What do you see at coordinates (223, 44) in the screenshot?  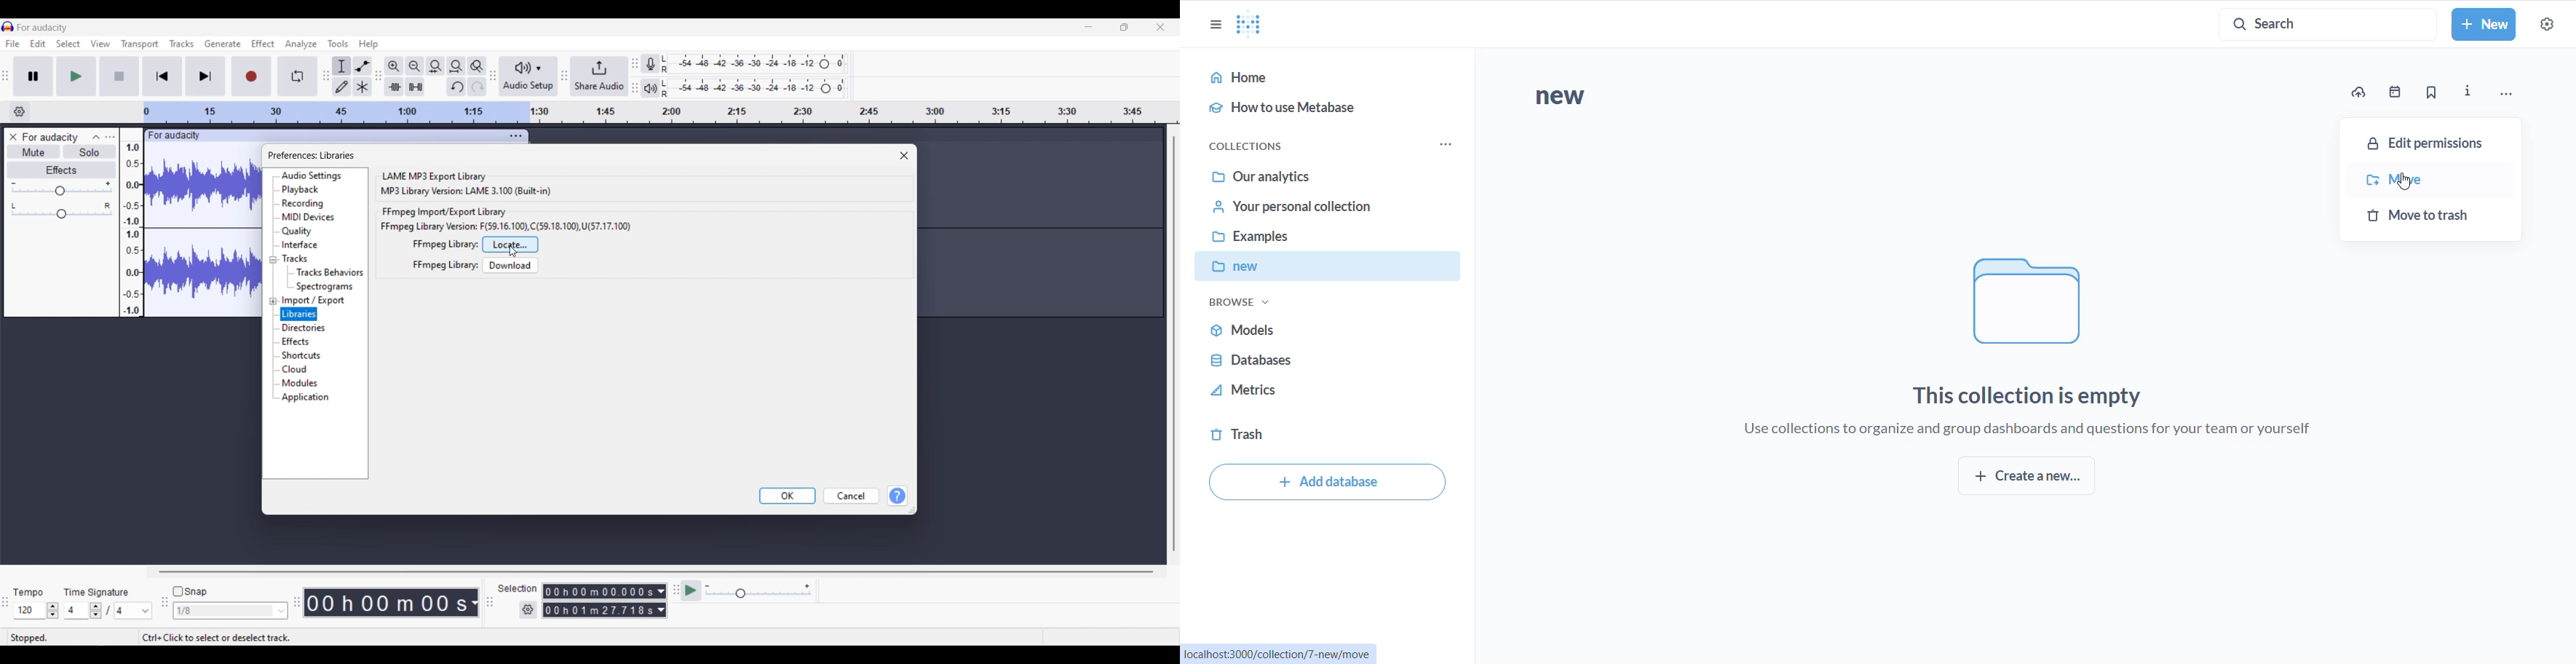 I see `Generate menu` at bounding box center [223, 44].